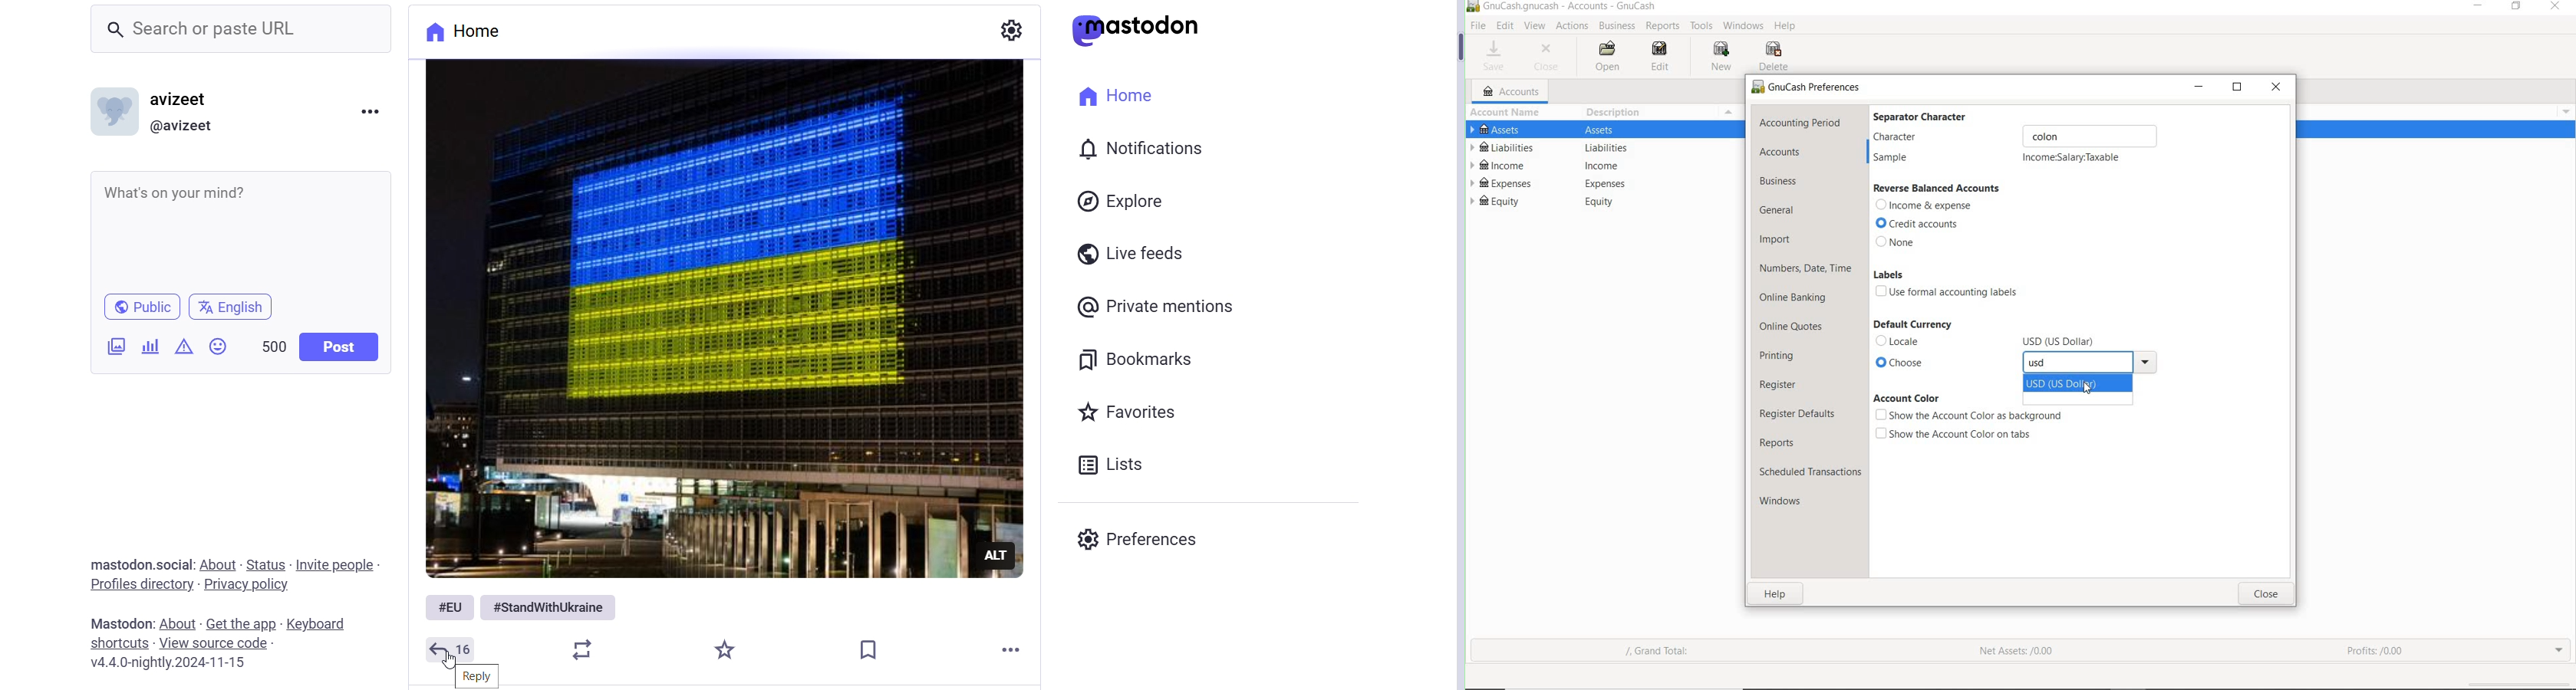 This screenshot has width=2576, height=700. What do you see at coordinates (341, 345) in the screenshot?
I see `Post` at bounding box center [341, 345].